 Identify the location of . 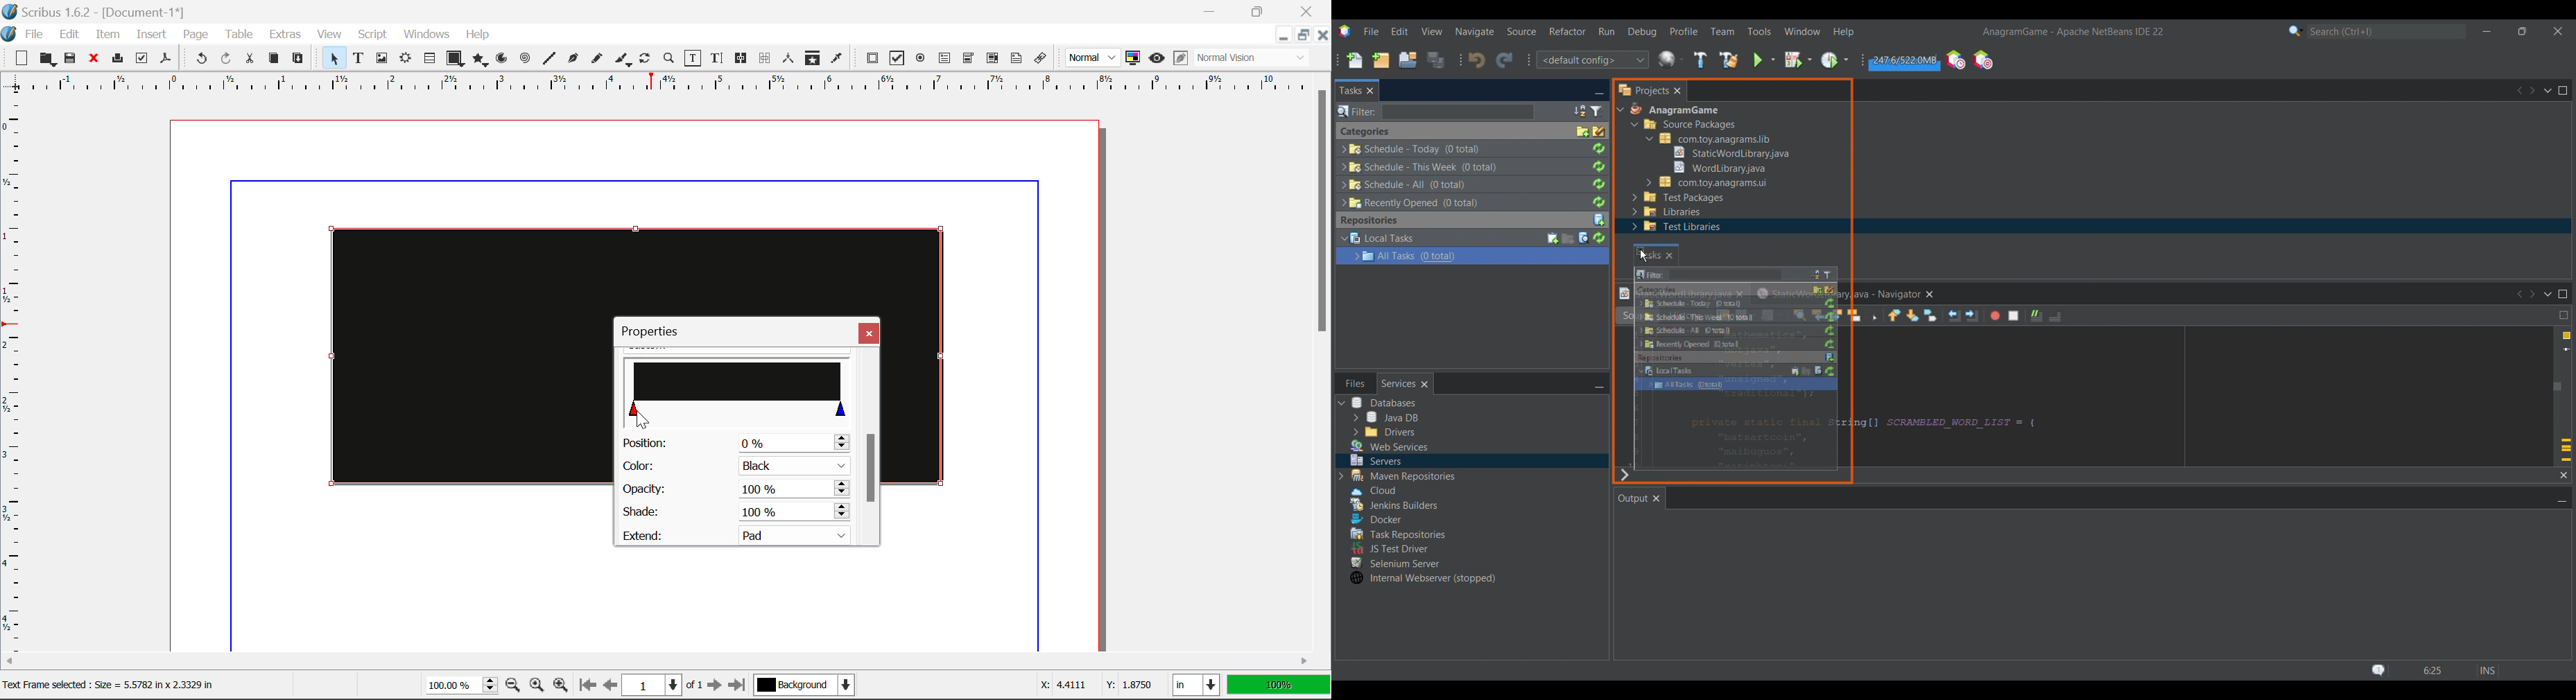
(1708, 139).